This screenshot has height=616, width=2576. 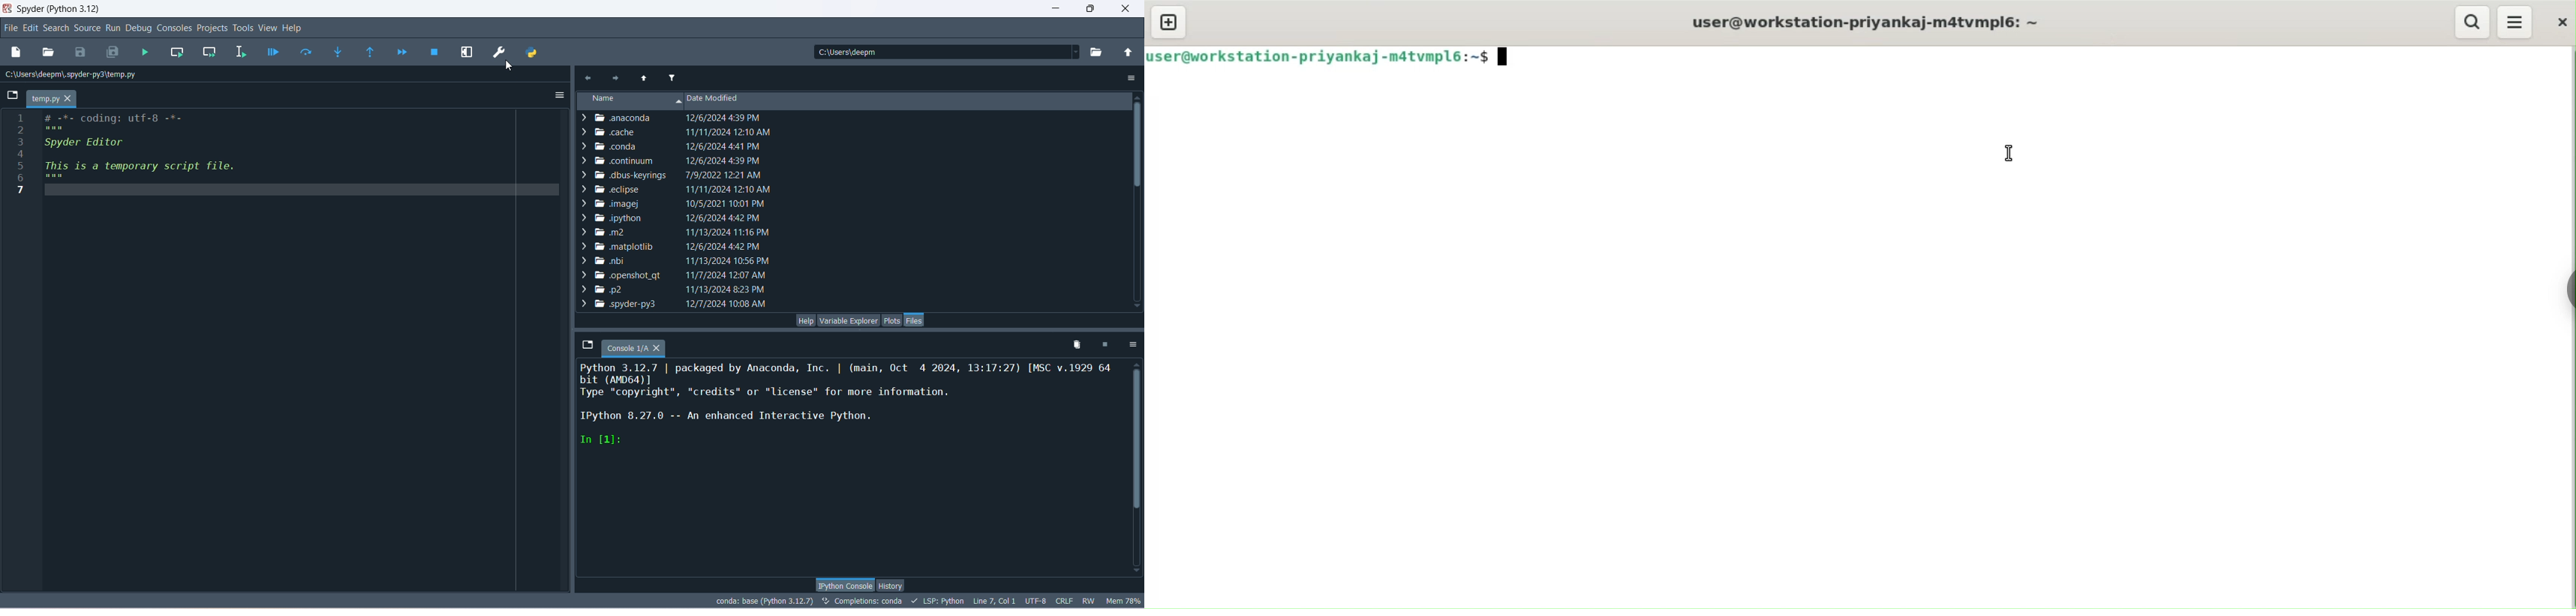 What do you see at coordinates (531, 52) in the screenshot?
I see `PYTHONPATH MANAGER` at bounding box center [531, 52].